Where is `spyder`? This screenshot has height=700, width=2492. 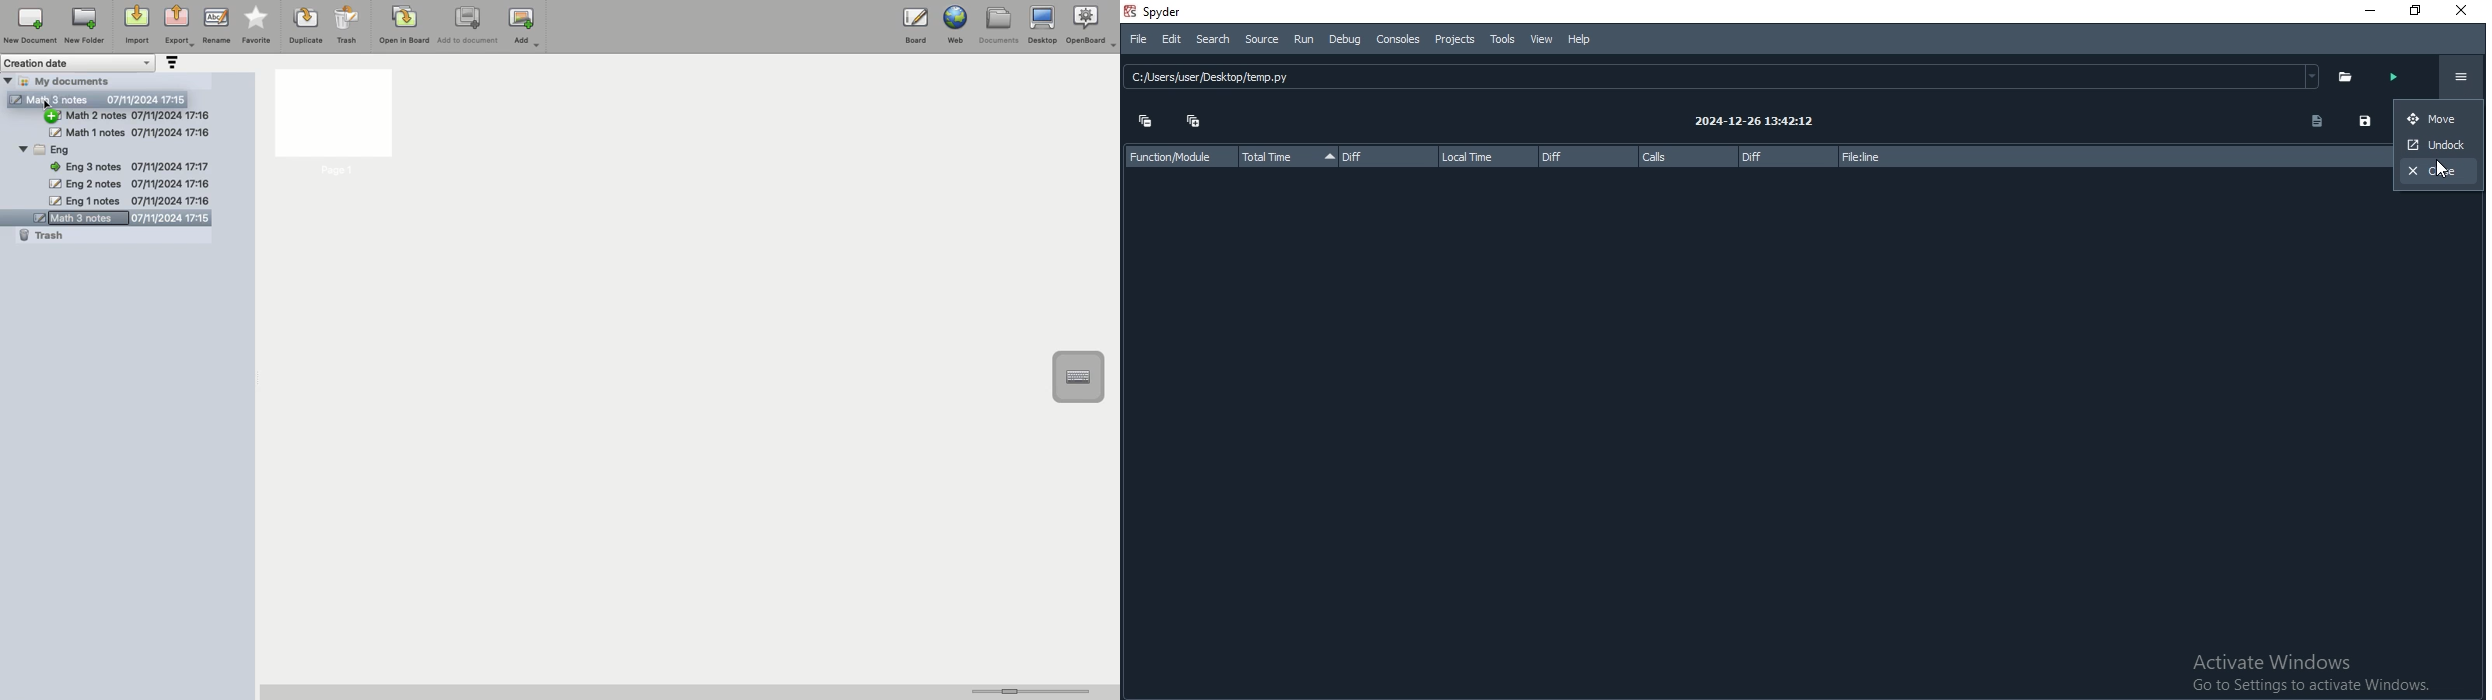 spyder is located at coordinates (1173, 12).